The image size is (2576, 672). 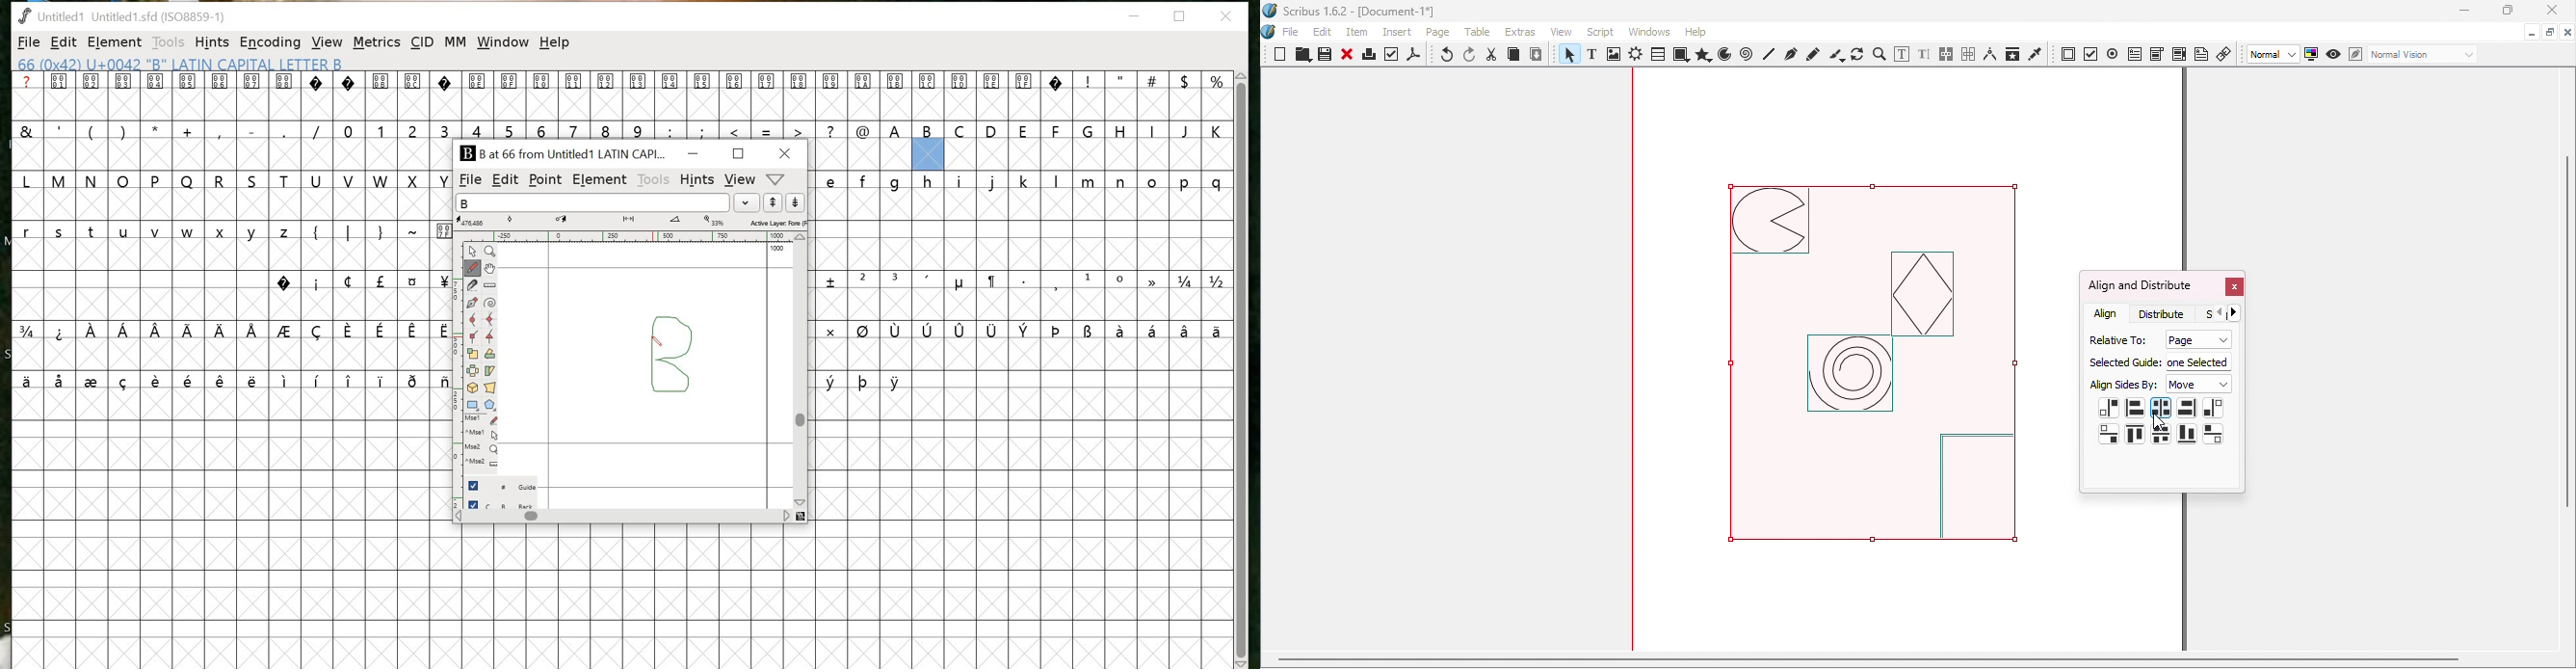 What do you see at coordinates (483, 450) in the screenshot?
I see `Mouse wheel button` at bounding box center [483, 450].